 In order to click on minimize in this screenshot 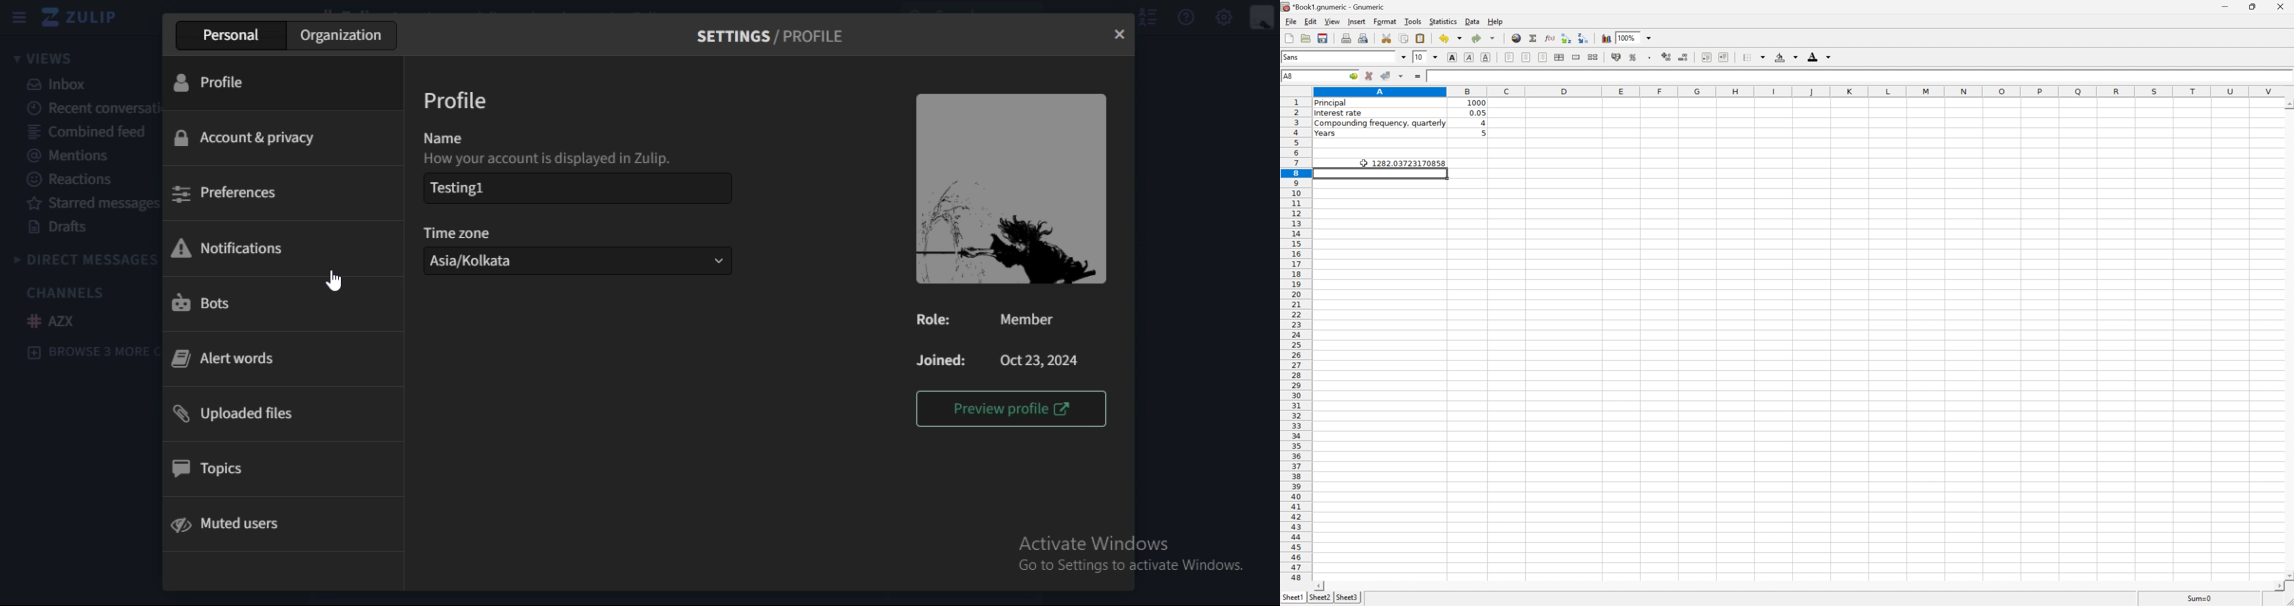, I will do `click(2227, 6)`.